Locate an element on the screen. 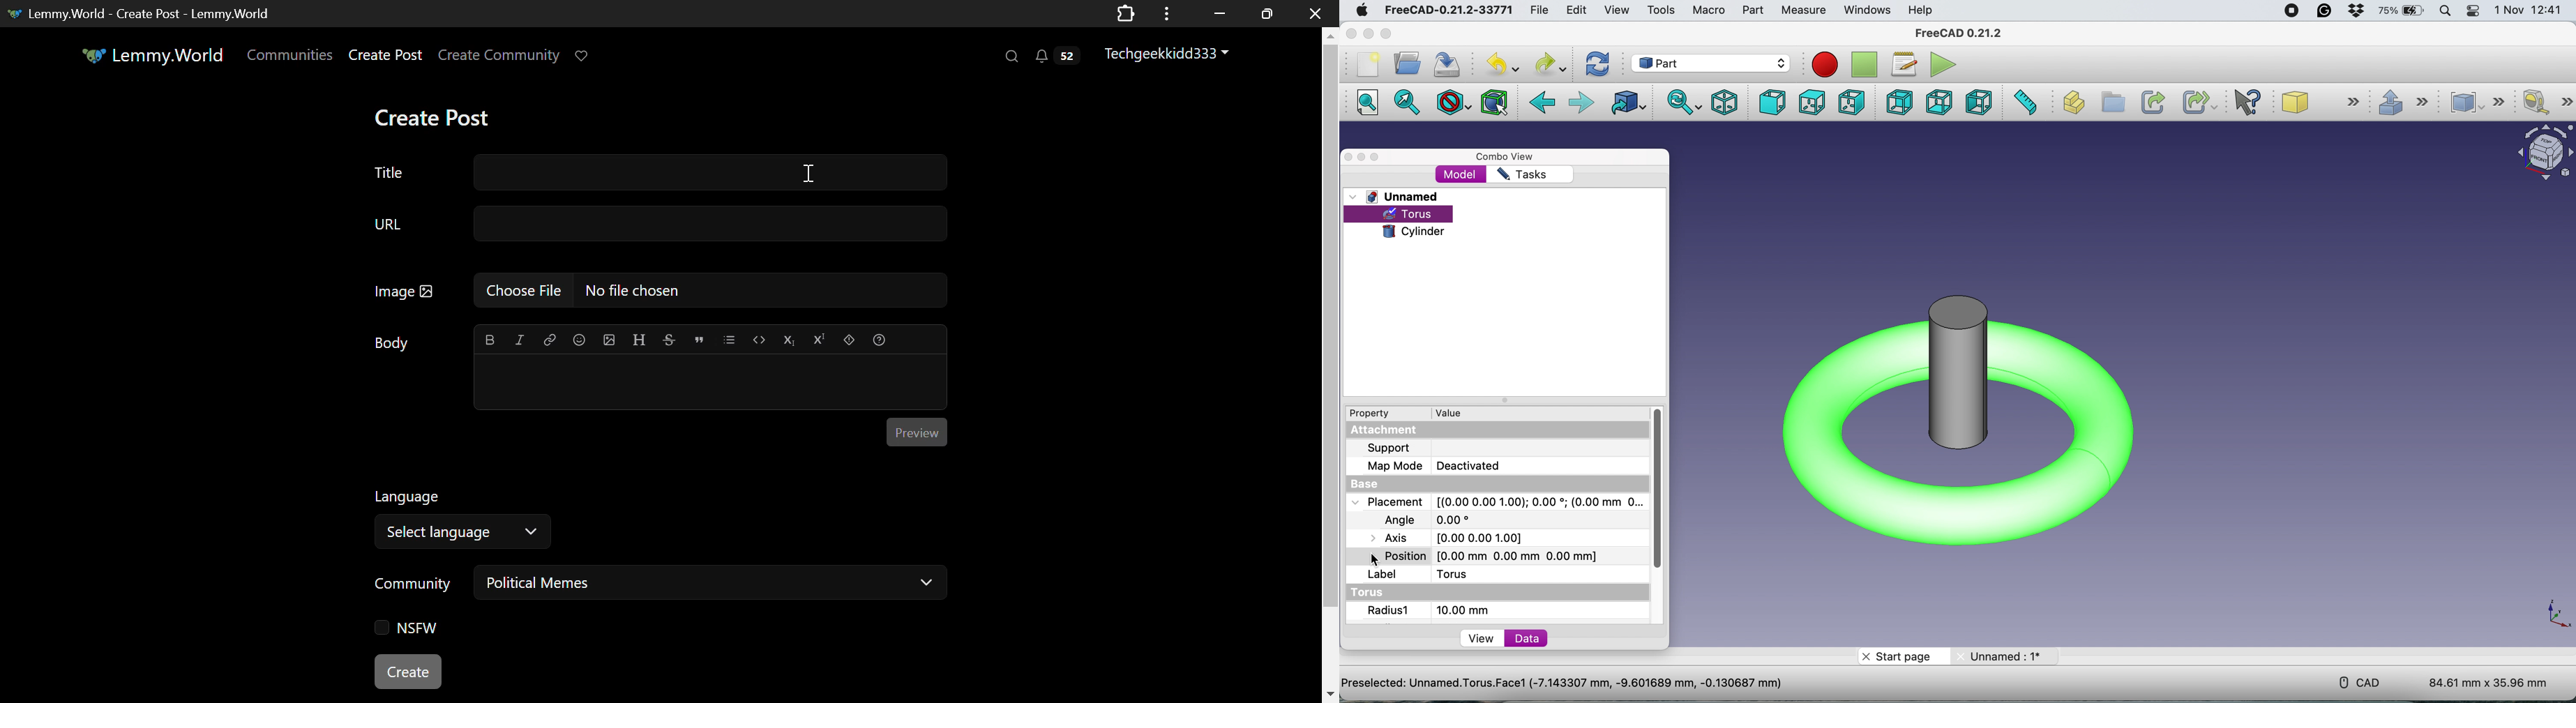 Image resolution: width=2576 pixels, height=728 pixels. Lemmy.World - Create Post - Lemmy.World is located at coordinates (150, 13).